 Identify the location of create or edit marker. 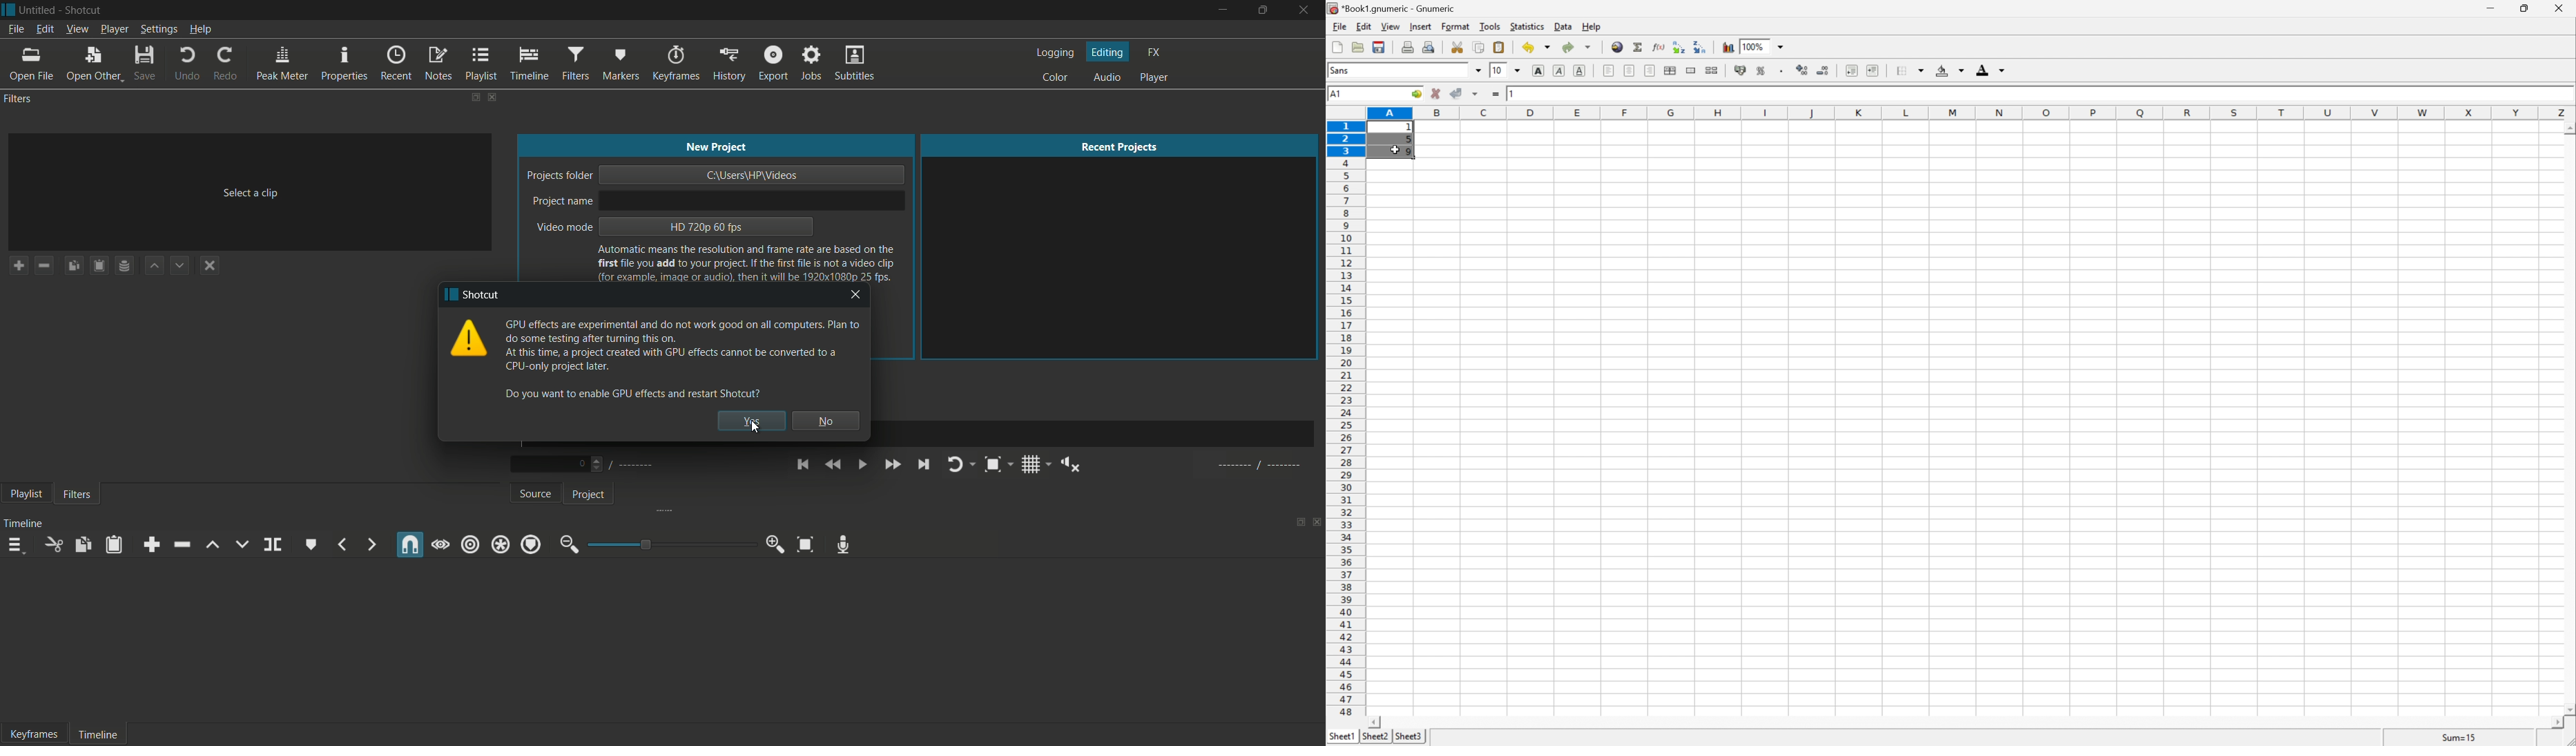
(309, 544).